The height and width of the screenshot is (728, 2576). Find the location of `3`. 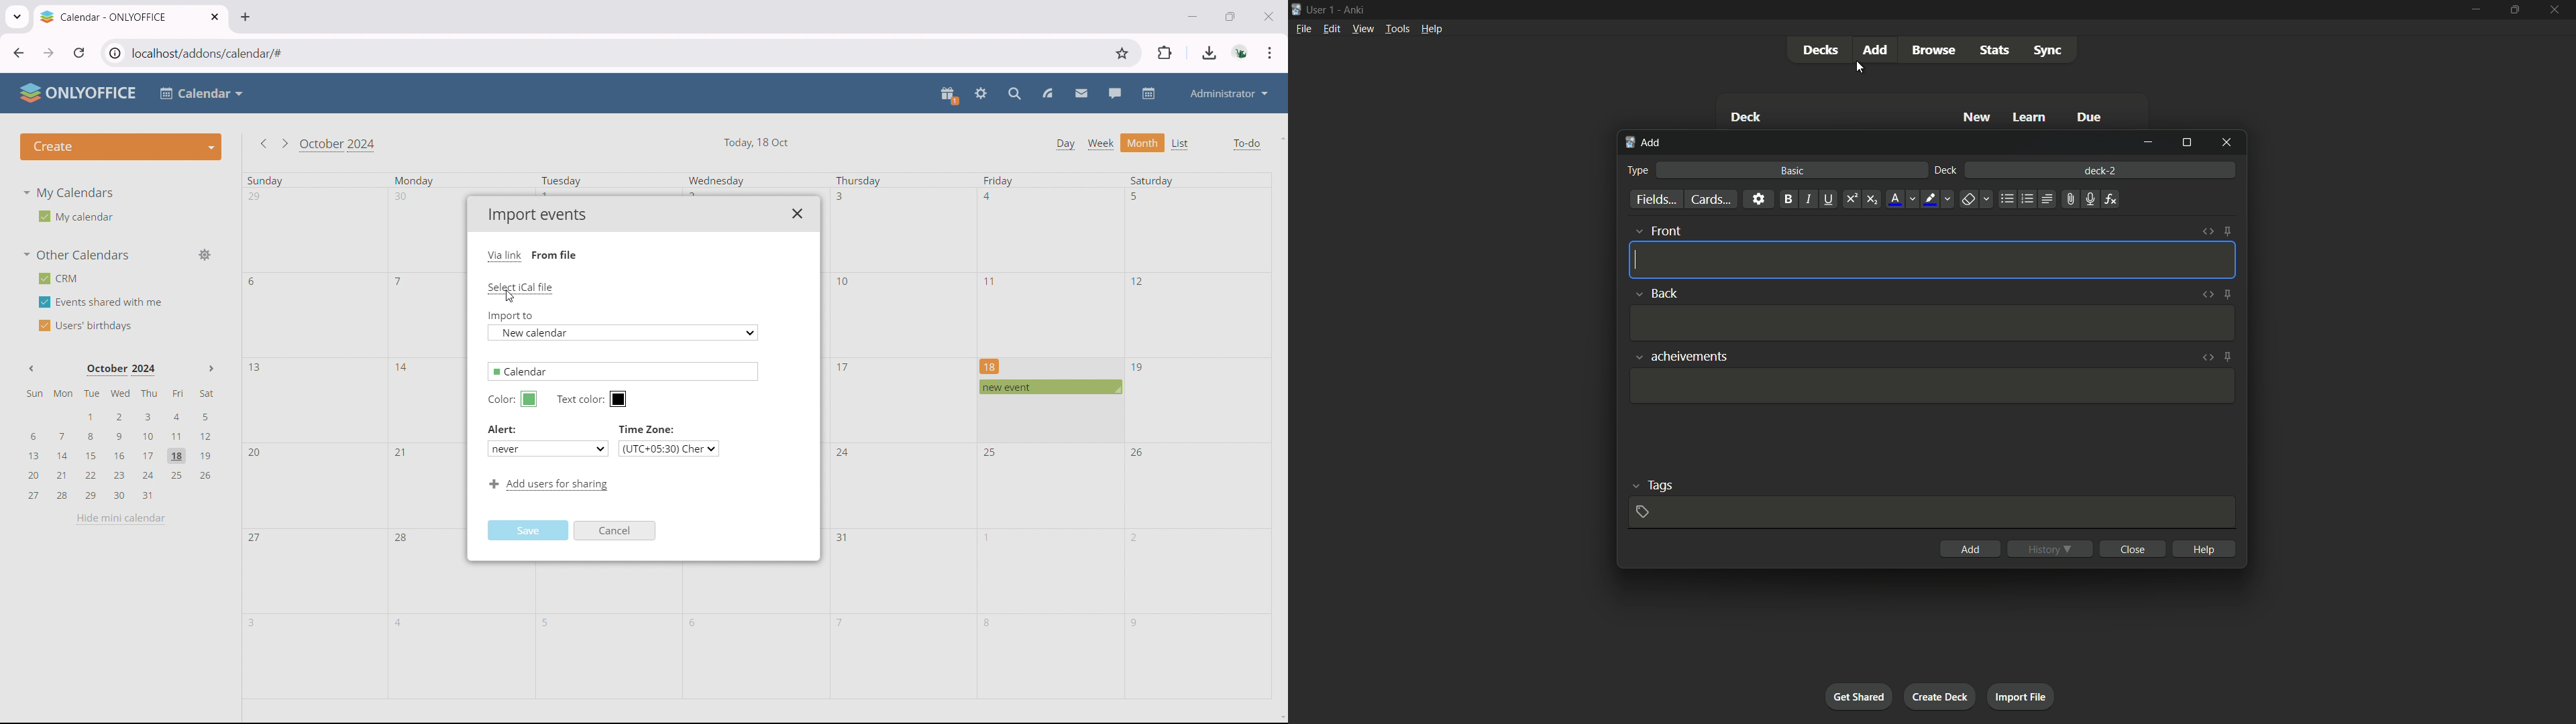

3 is located at coordinates (255, 623).